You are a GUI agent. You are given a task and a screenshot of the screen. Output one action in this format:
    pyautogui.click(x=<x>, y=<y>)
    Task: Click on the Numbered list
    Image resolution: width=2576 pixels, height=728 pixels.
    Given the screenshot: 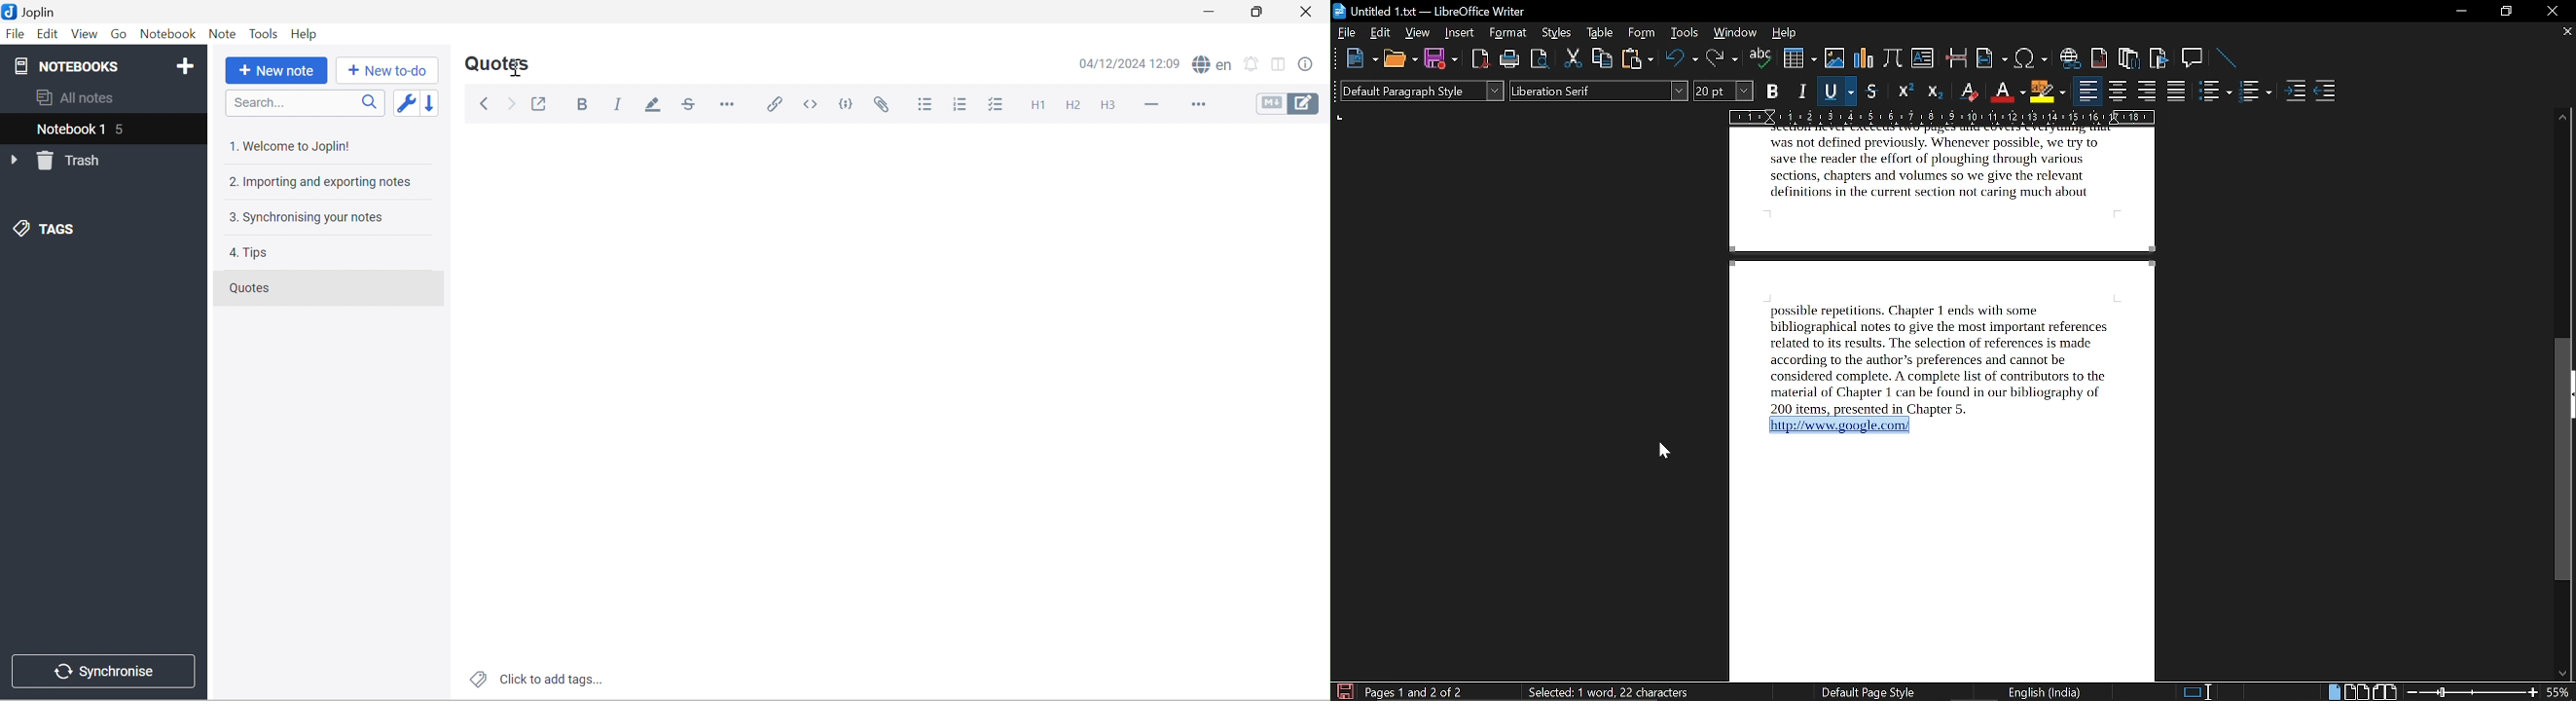 What is the action you would take?
    pyautogui.click(x=959, y=105)
    